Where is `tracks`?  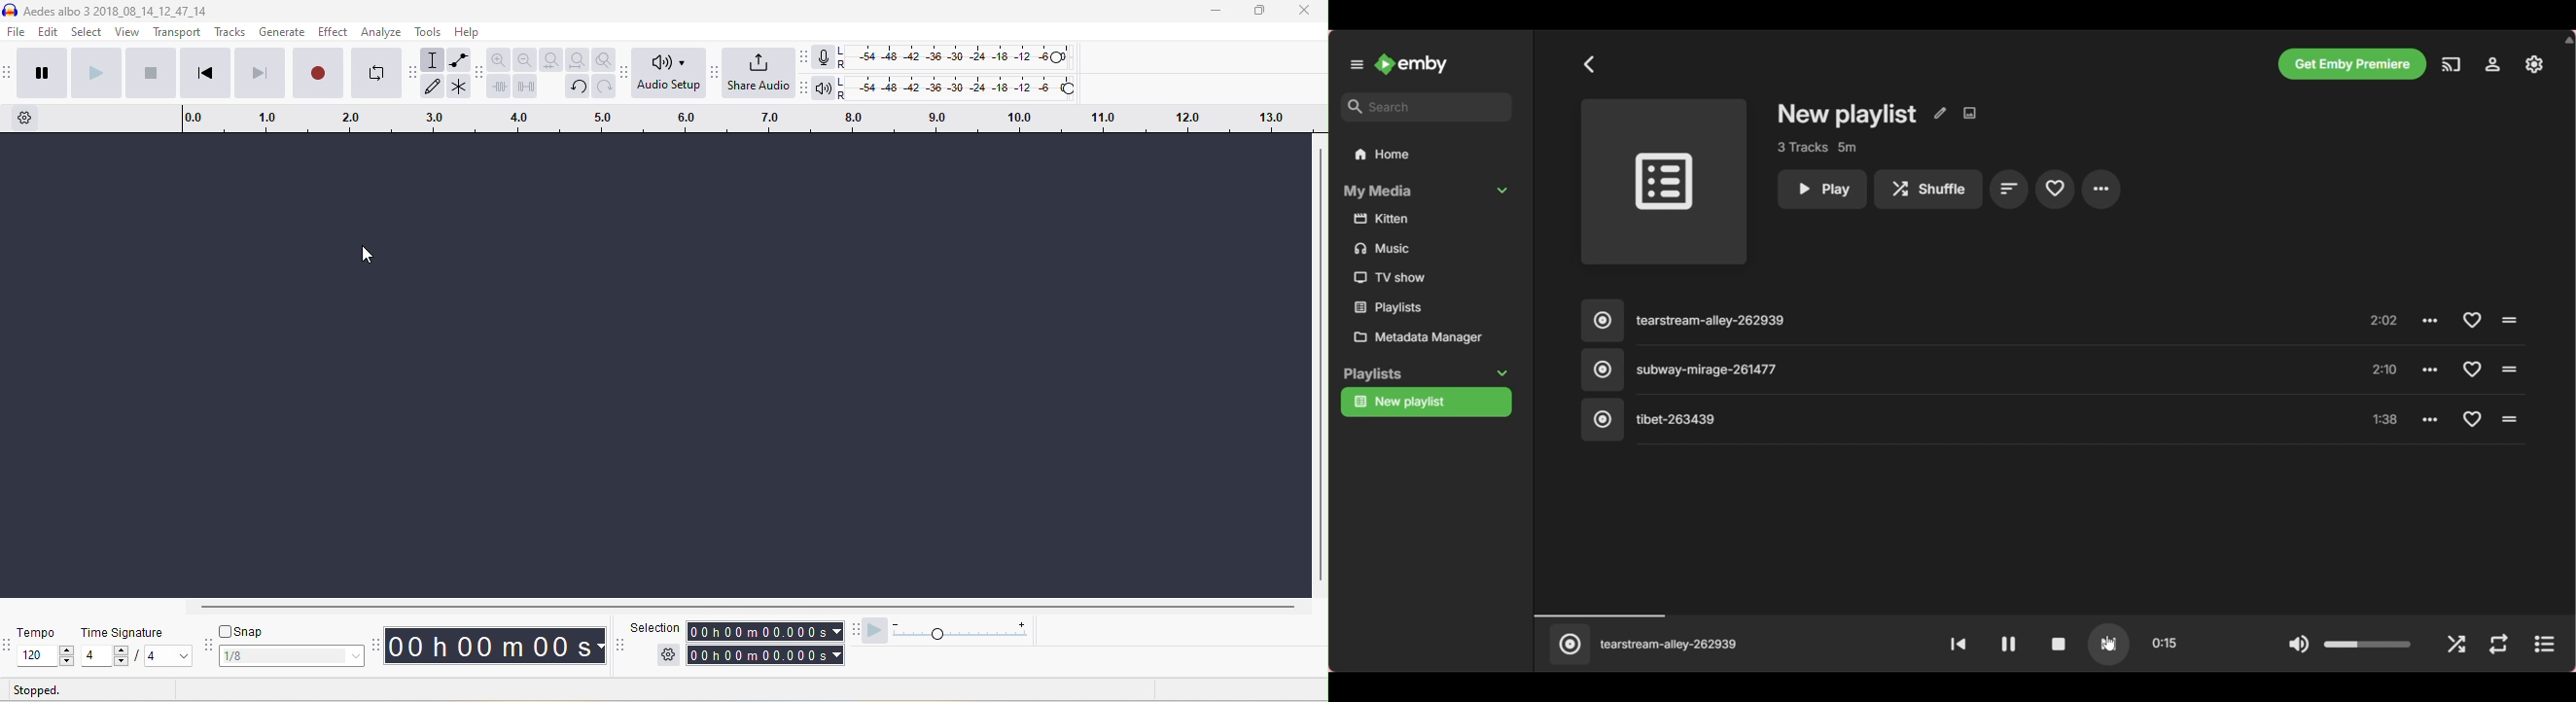
tracks is located at coordinates (229, 32).